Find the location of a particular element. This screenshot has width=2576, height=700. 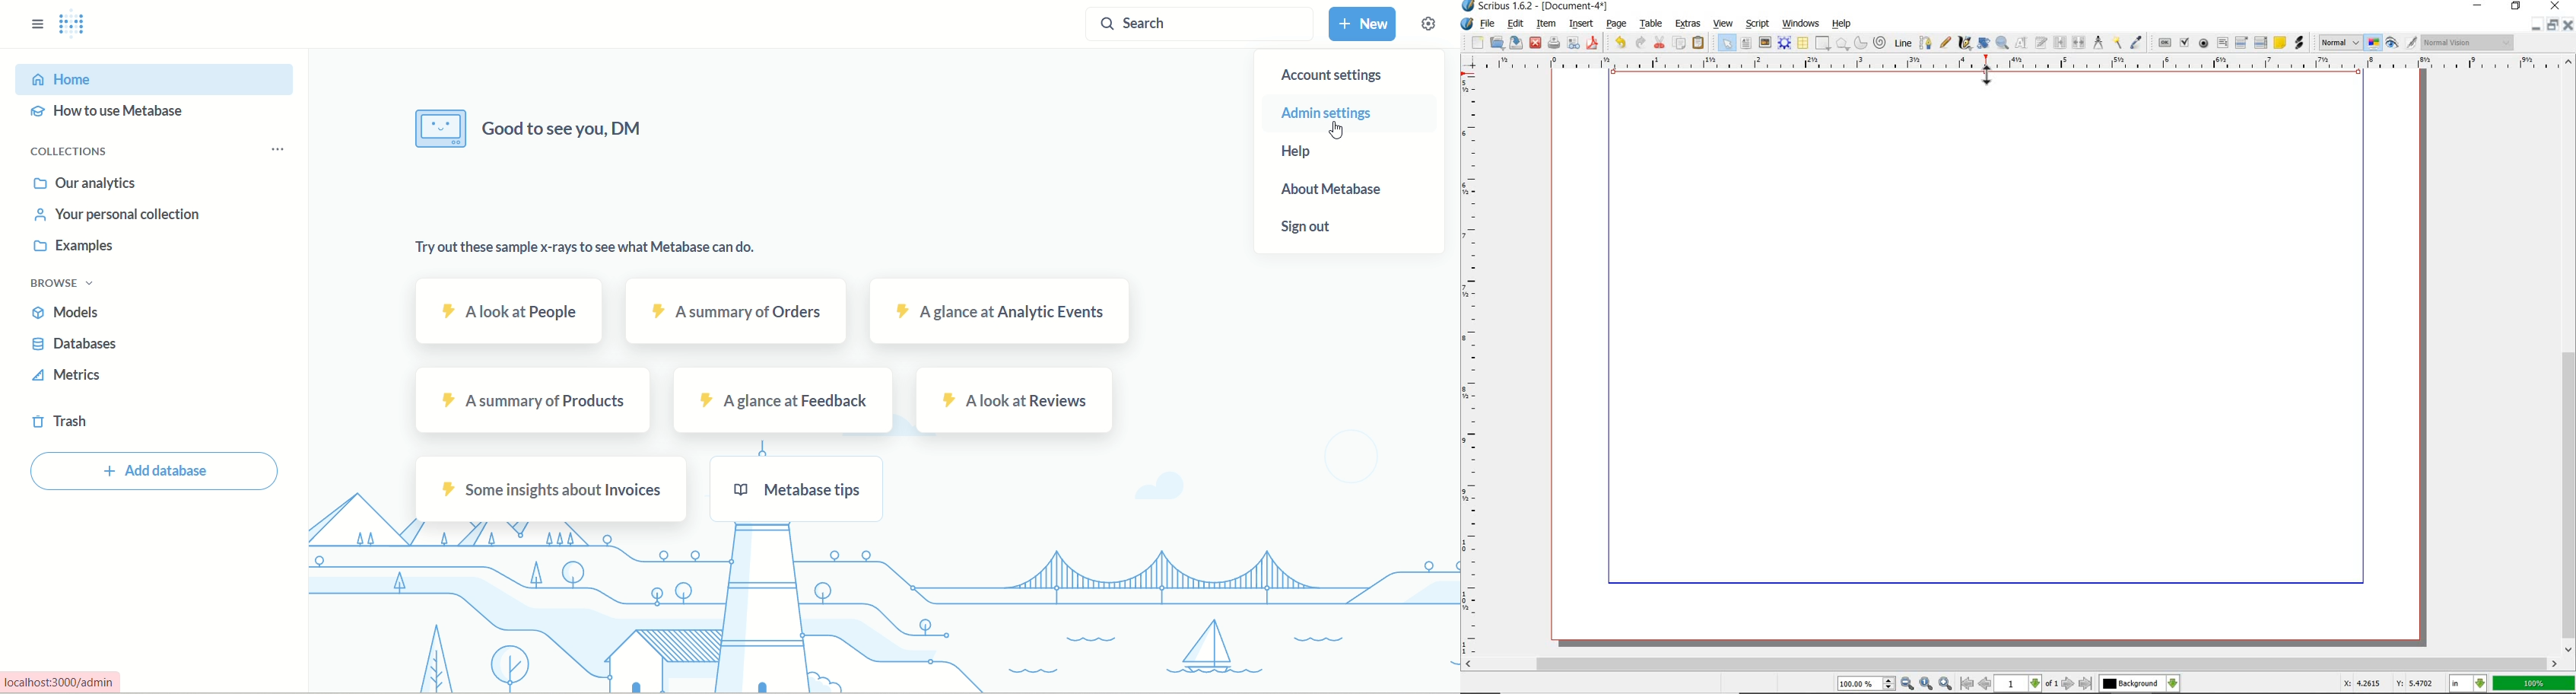

models is located at coordinates (79, 314).